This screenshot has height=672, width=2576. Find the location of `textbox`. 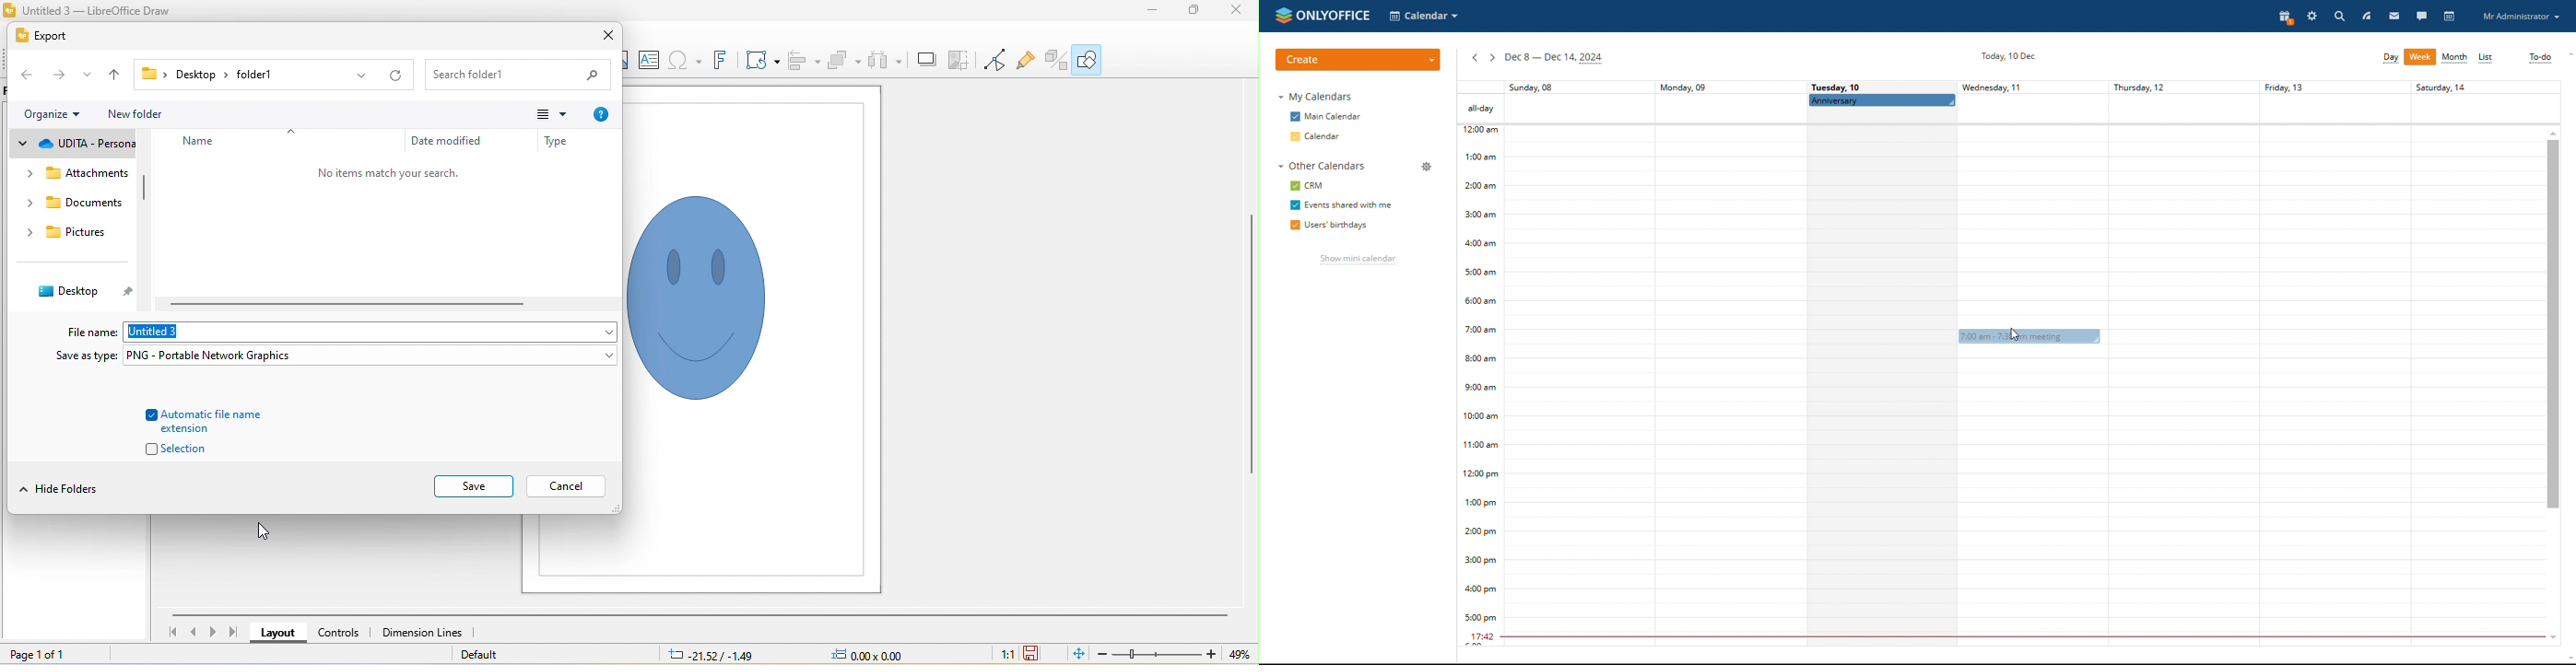

textbox is located at coordinates (649, 61).